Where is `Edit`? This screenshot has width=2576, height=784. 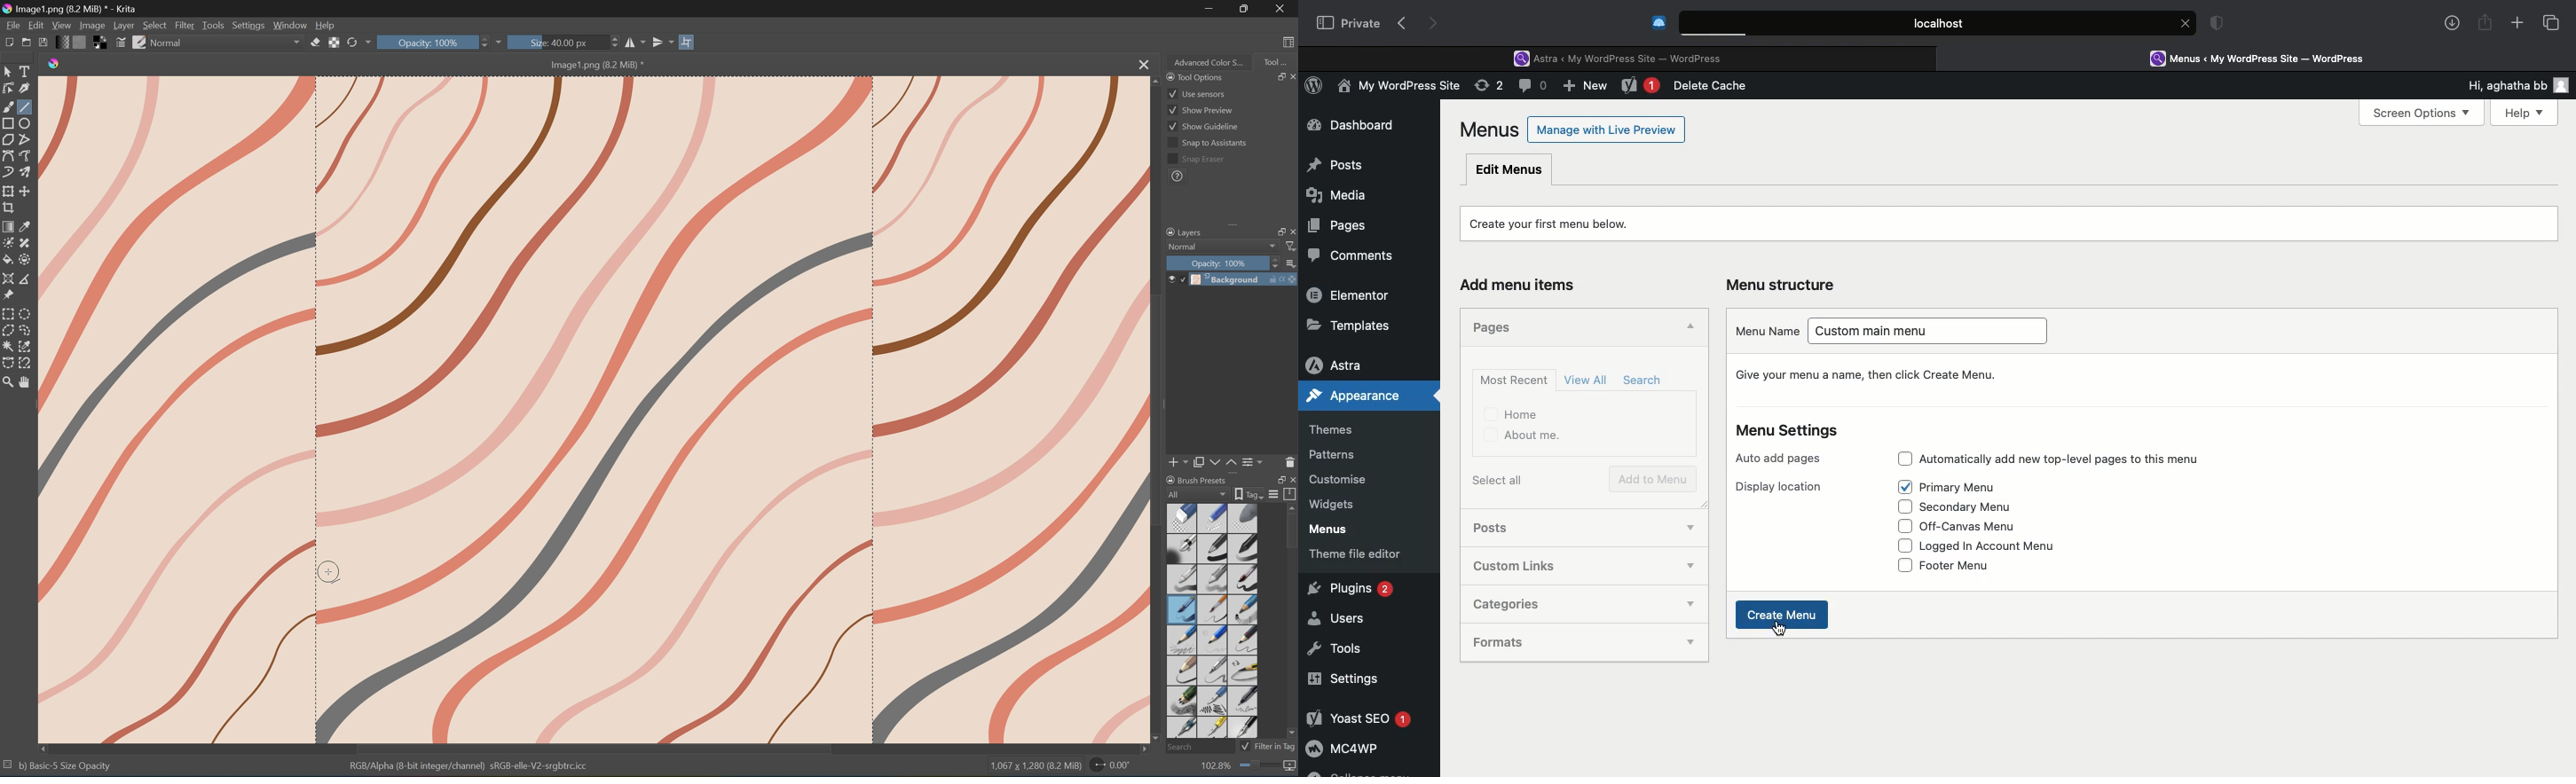 Edit is located at coordinates (36, 24).